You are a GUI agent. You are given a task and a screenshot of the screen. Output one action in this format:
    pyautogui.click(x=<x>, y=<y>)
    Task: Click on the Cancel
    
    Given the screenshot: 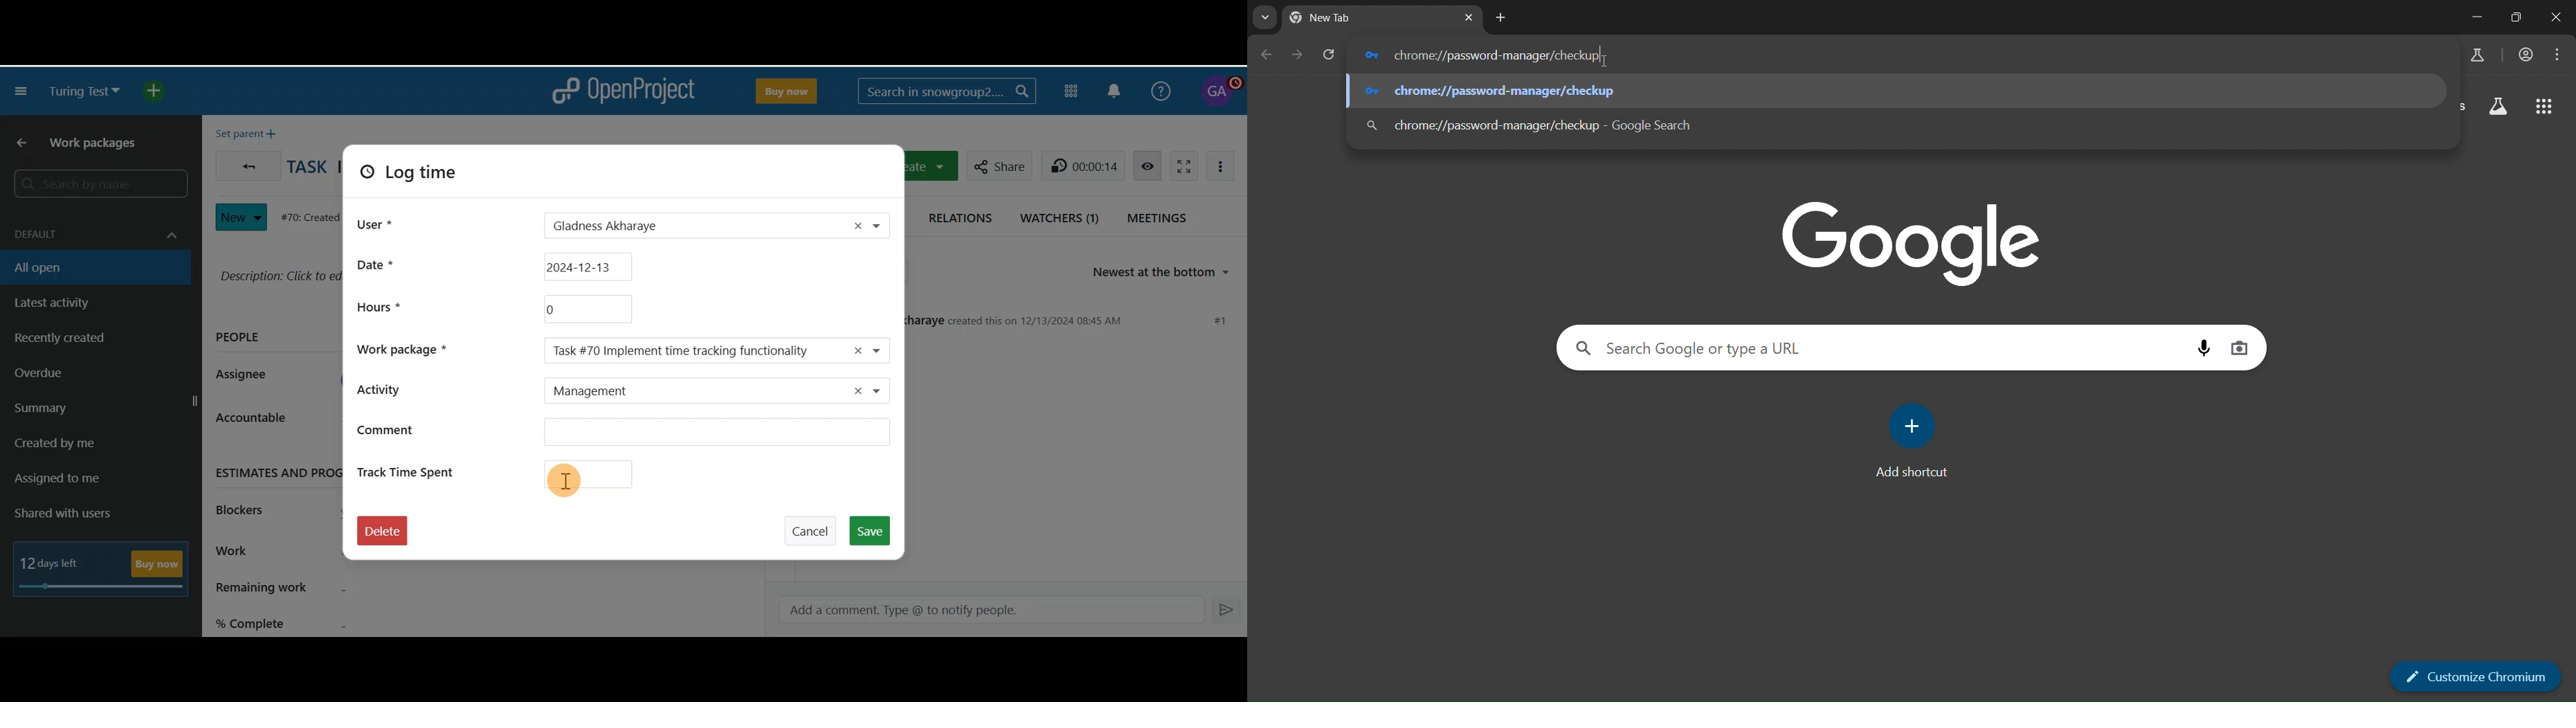 What is the action you would take?
    pyautogui.click(x=814, y=525)
    